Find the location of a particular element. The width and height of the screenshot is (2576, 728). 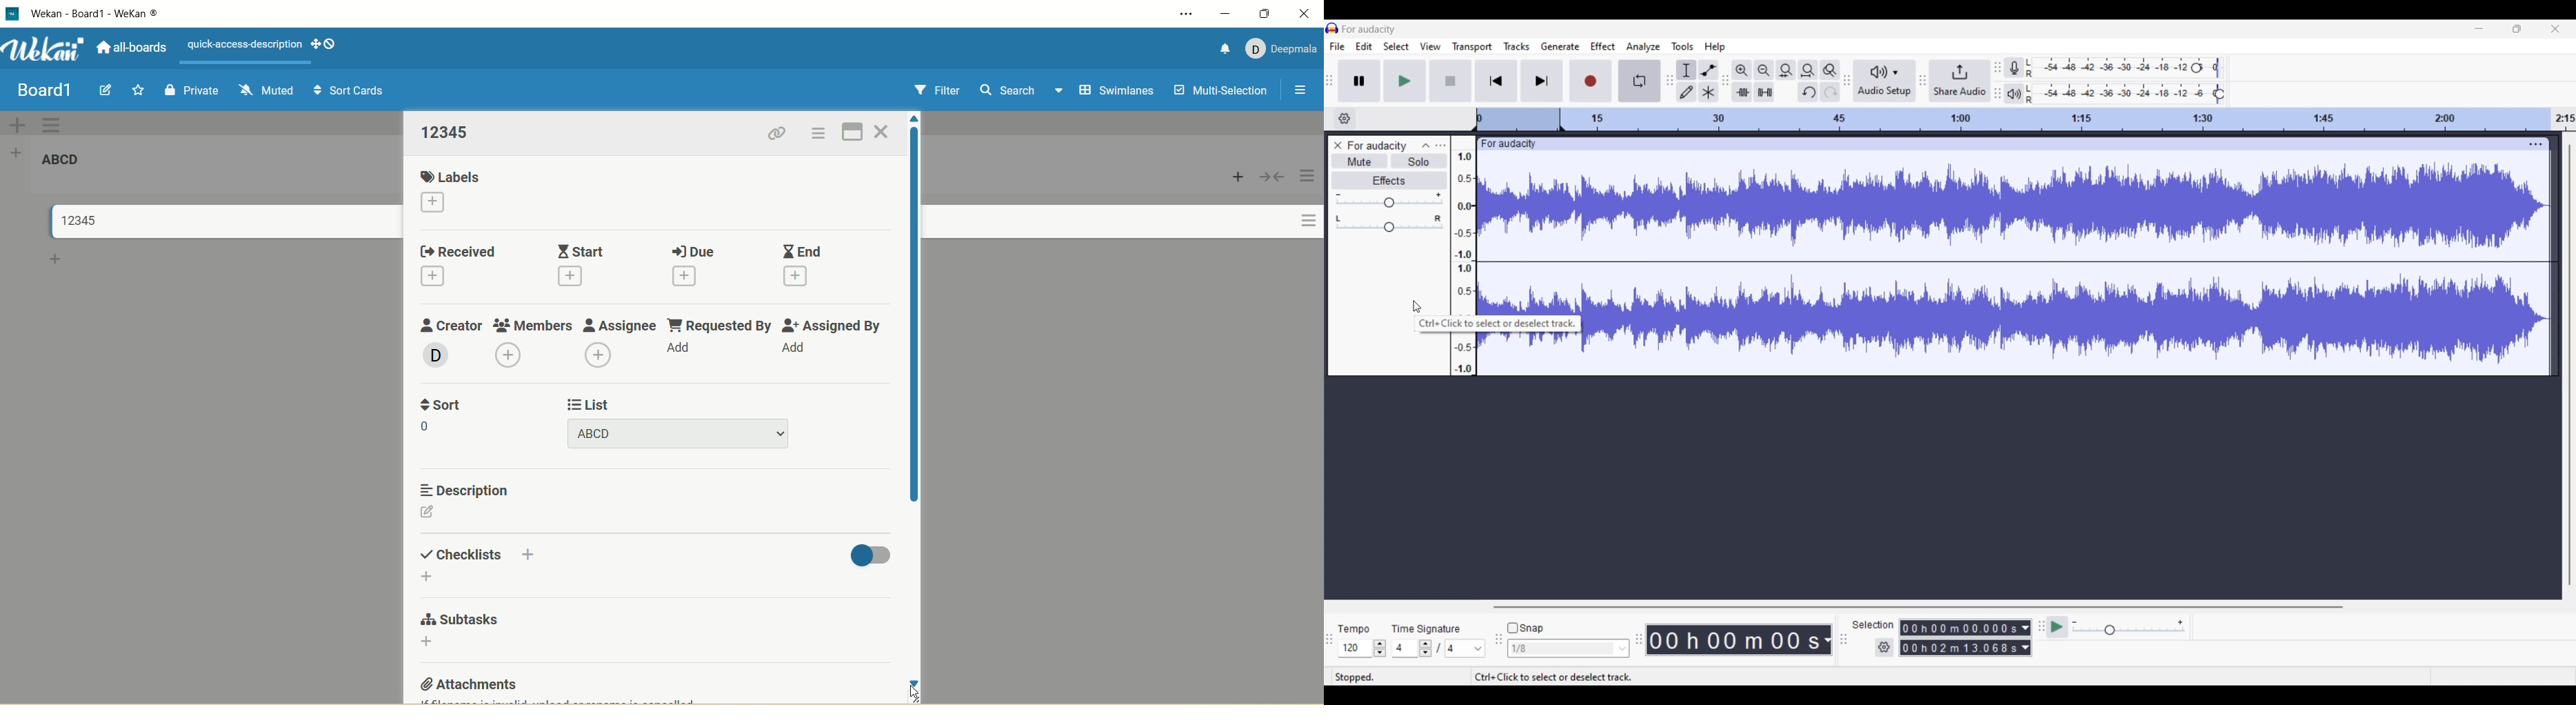

click to scroll down is located at coordinates (915, 682).